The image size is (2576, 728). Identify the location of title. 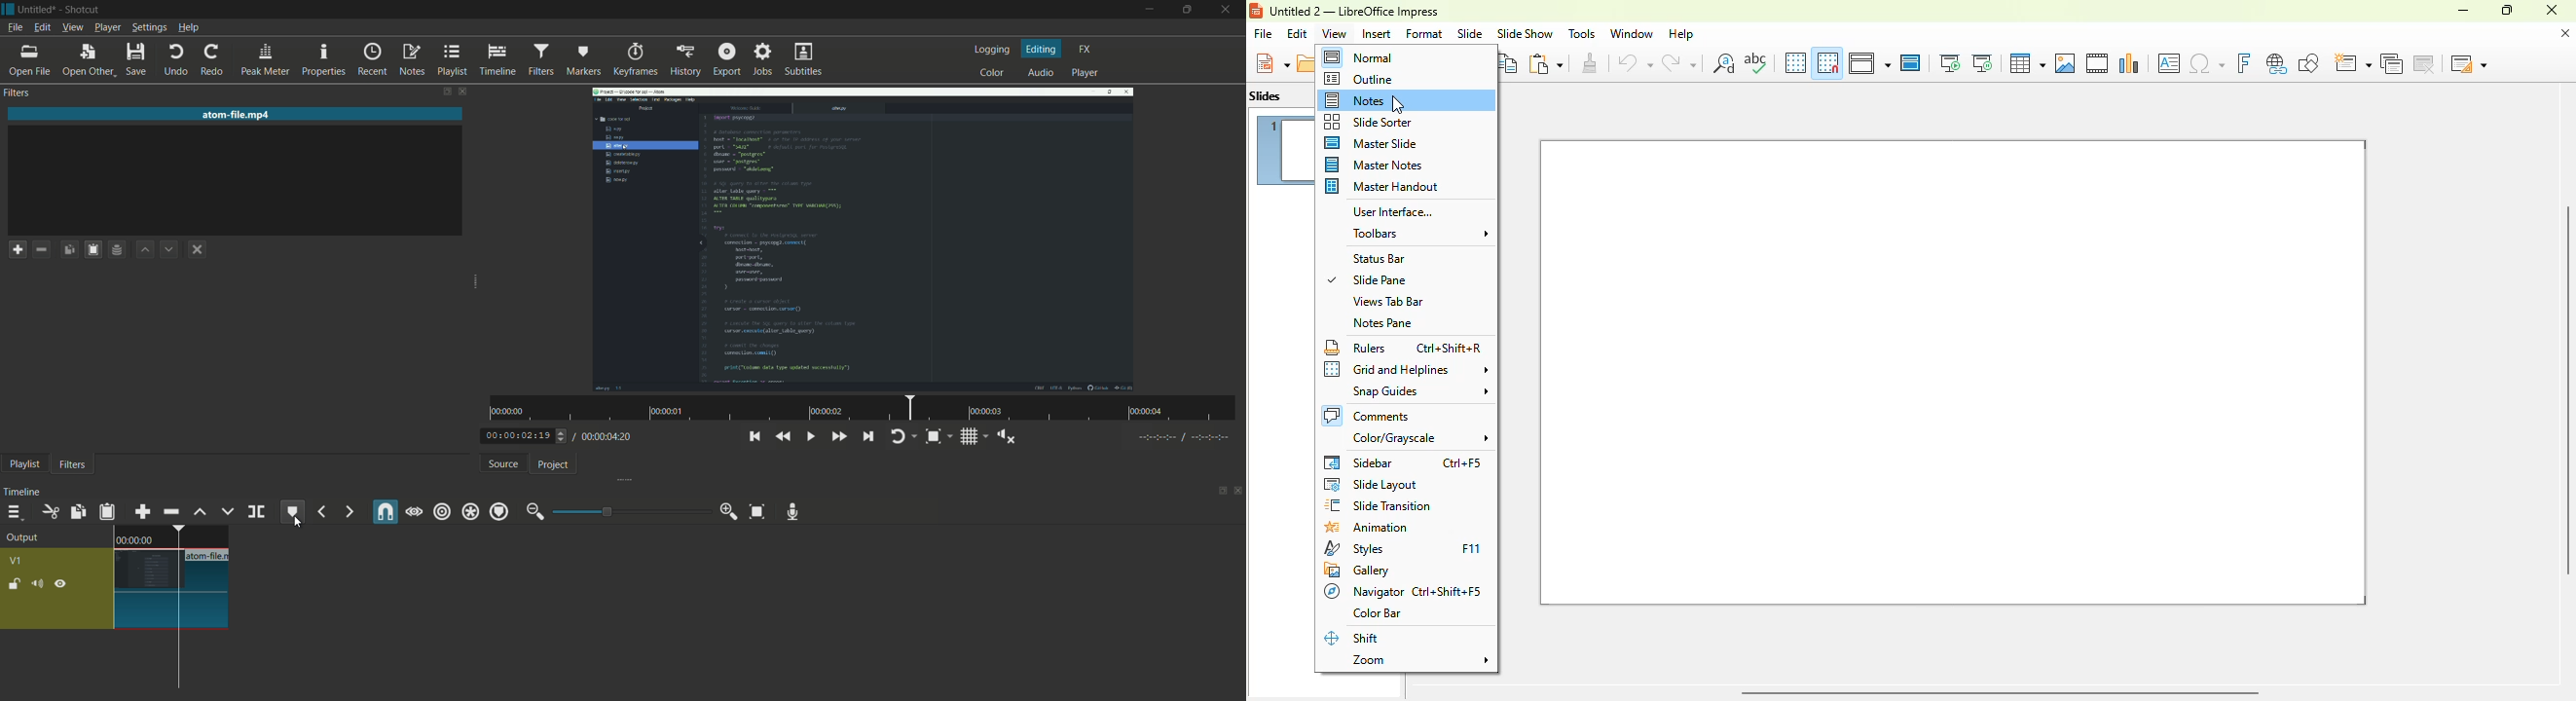
(1354, 12).